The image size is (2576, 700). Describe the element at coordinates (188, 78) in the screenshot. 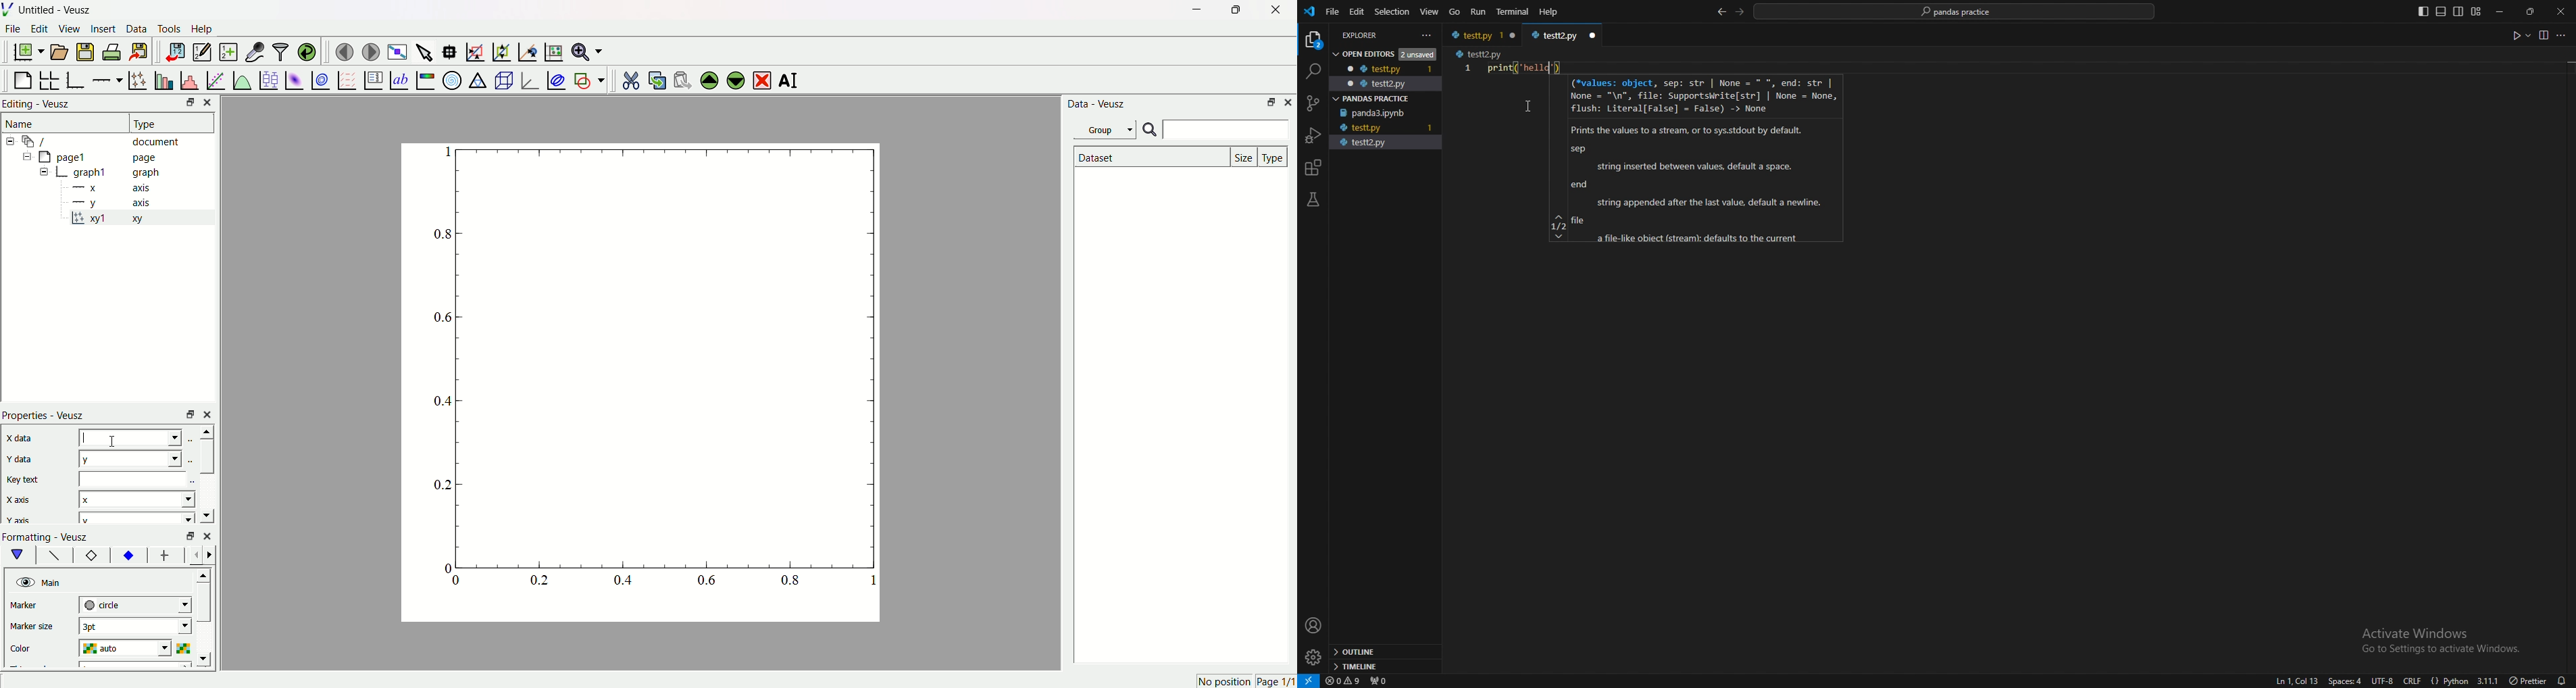

I see `histogram` at that location.